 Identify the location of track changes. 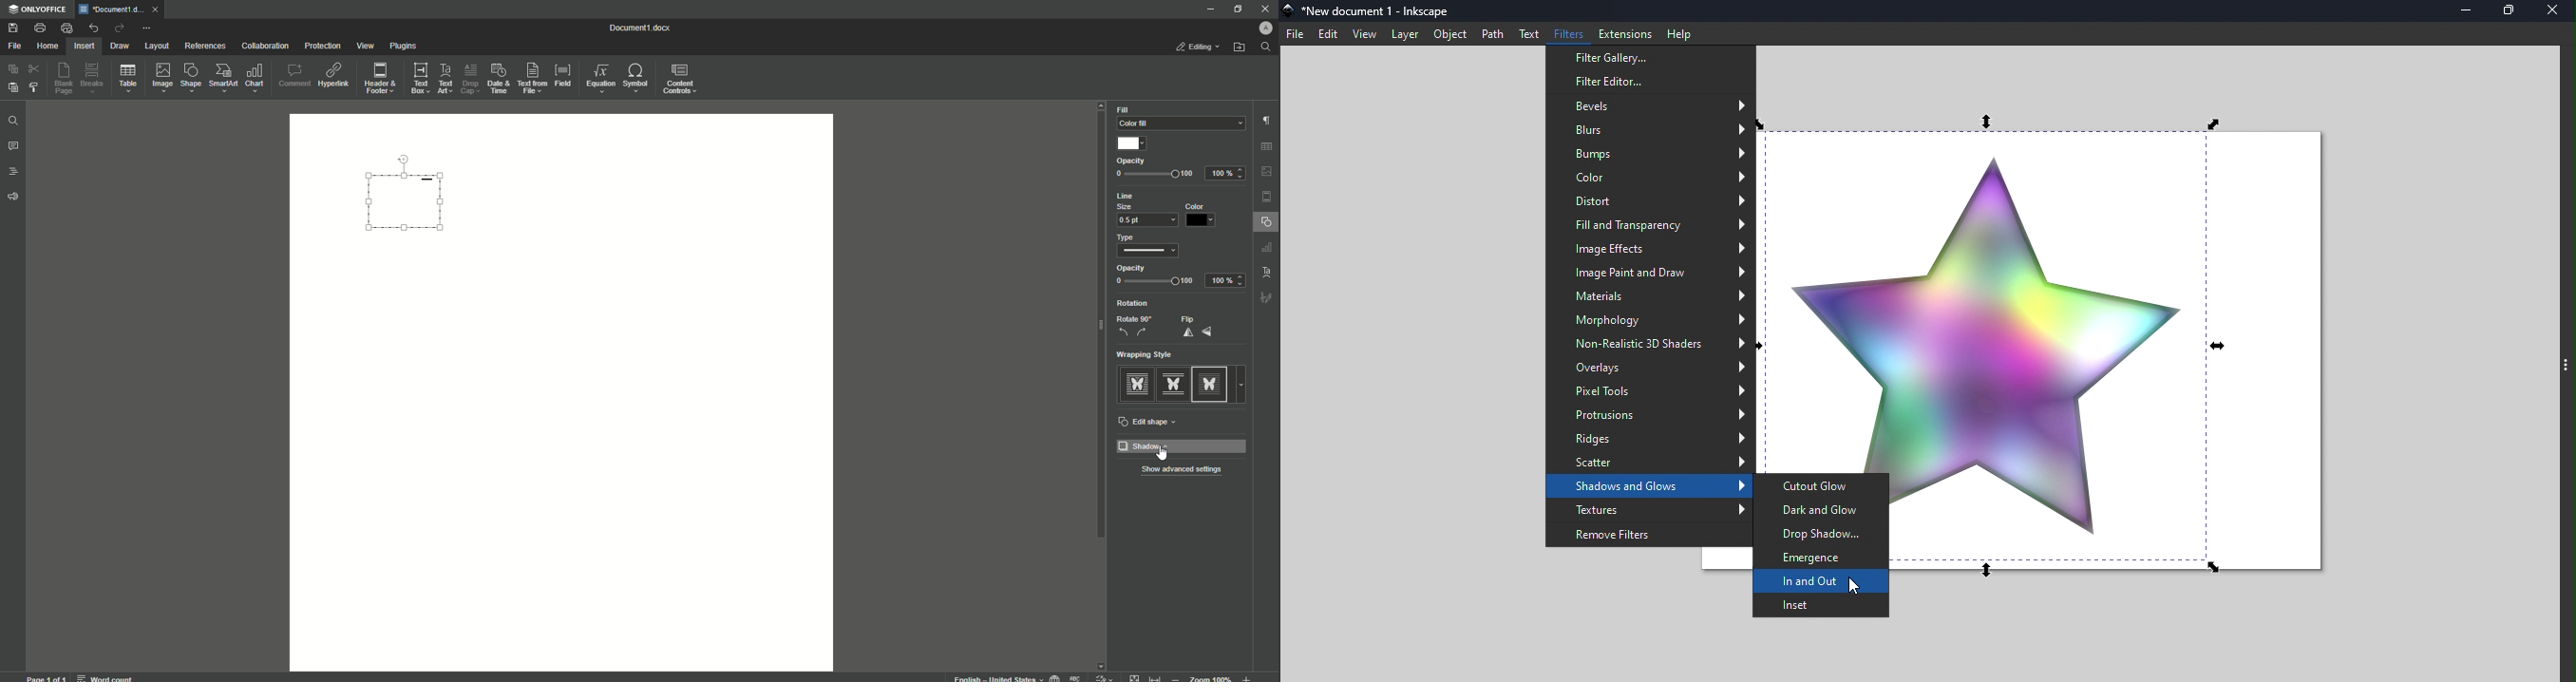
(1105, 677).